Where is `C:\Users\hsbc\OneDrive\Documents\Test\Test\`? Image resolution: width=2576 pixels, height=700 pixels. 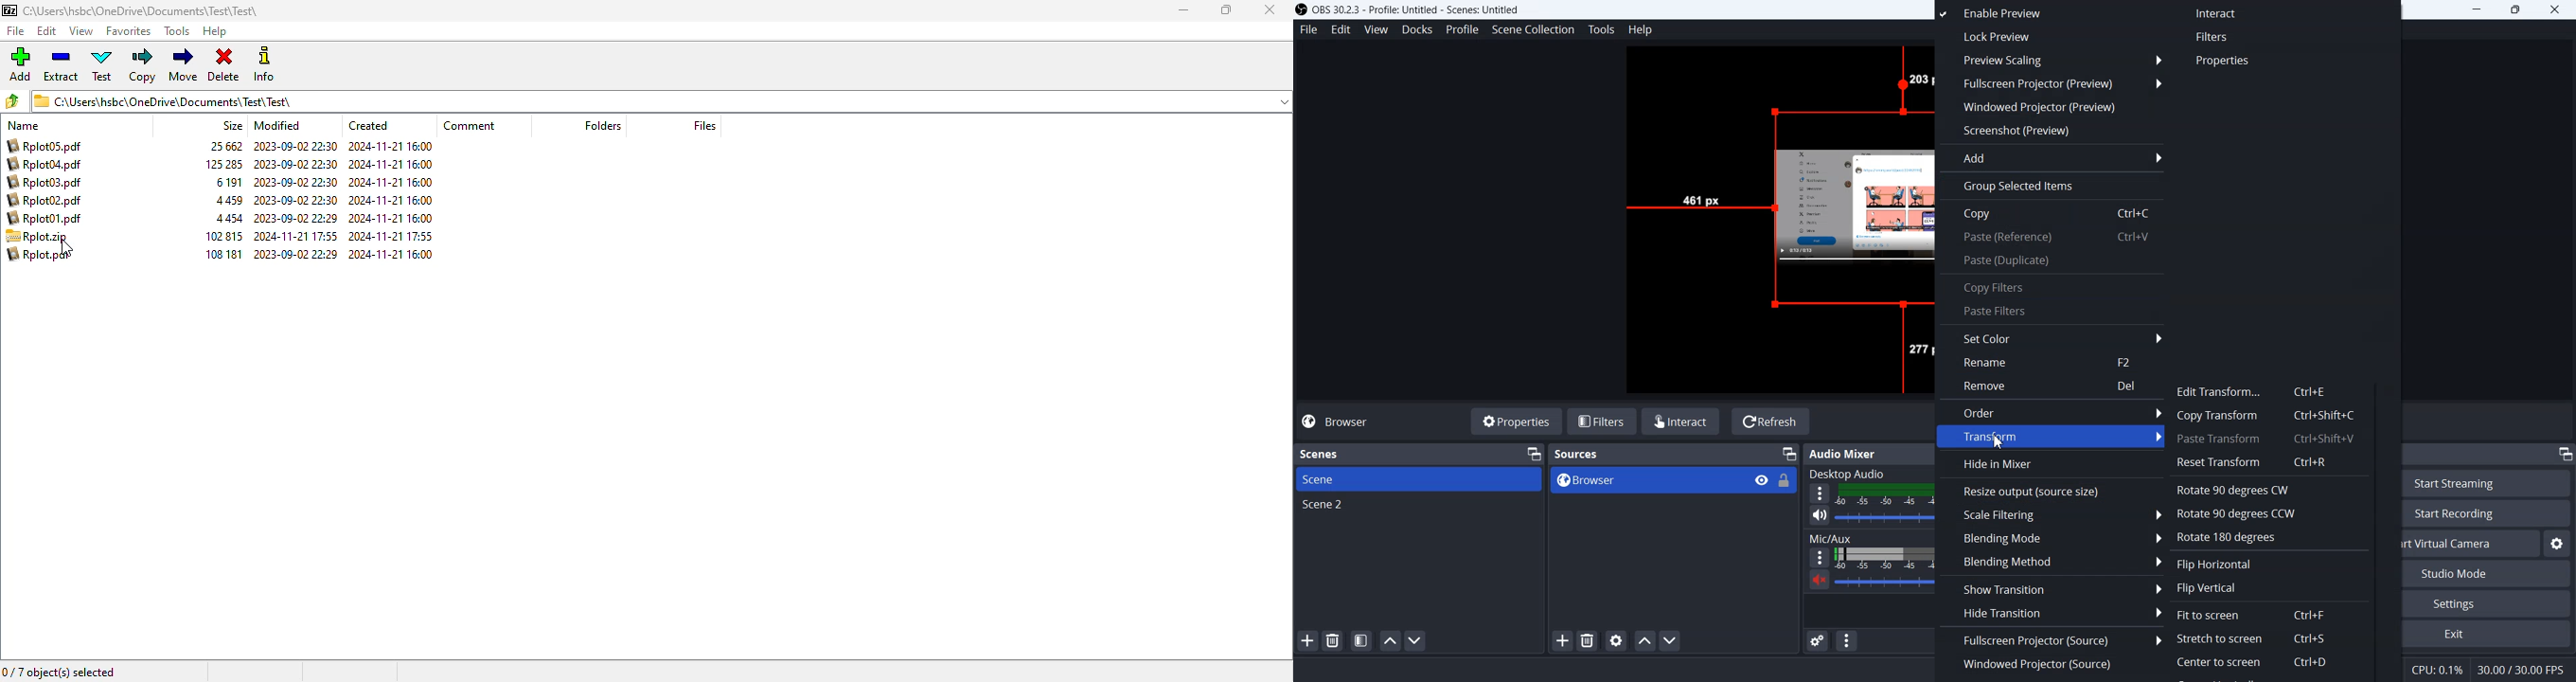 C:\Users\hsbc\OneDrive\Documents\Test\Test\ is located at coordinates (136, 11).